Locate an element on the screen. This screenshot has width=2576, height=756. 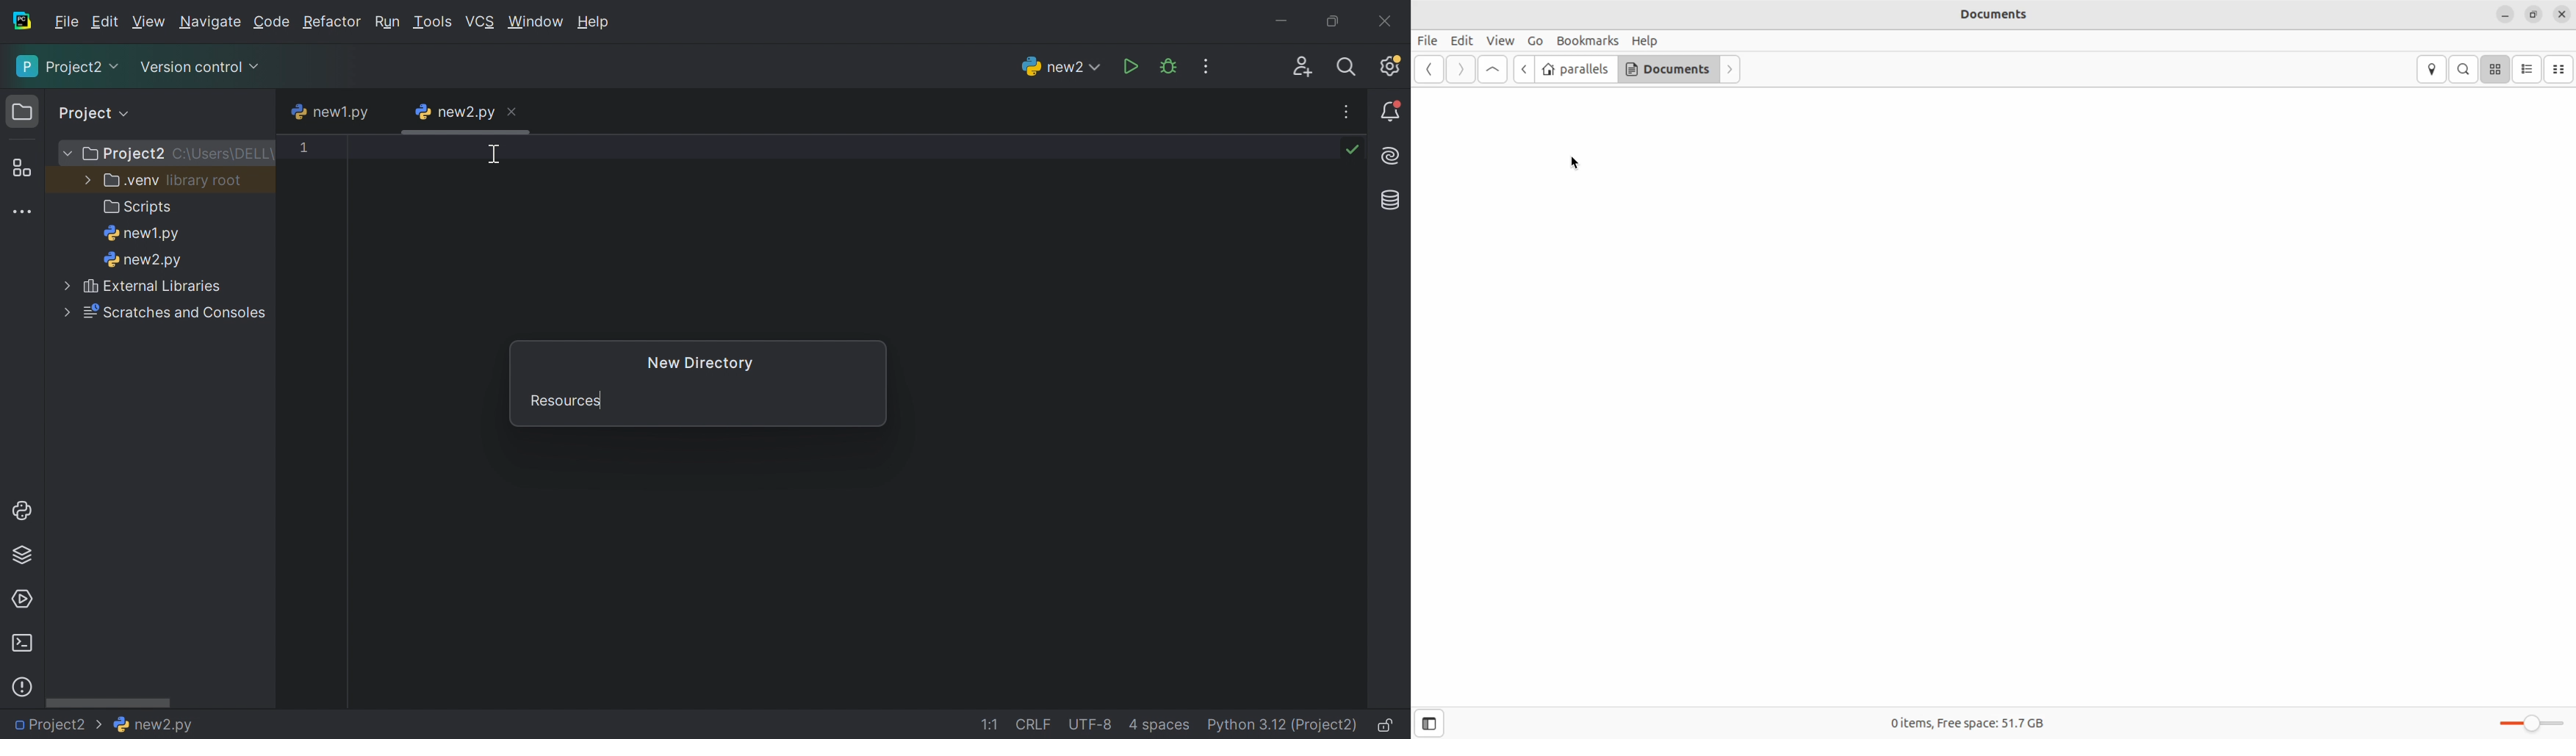
More is located at coordinates (84, 180).